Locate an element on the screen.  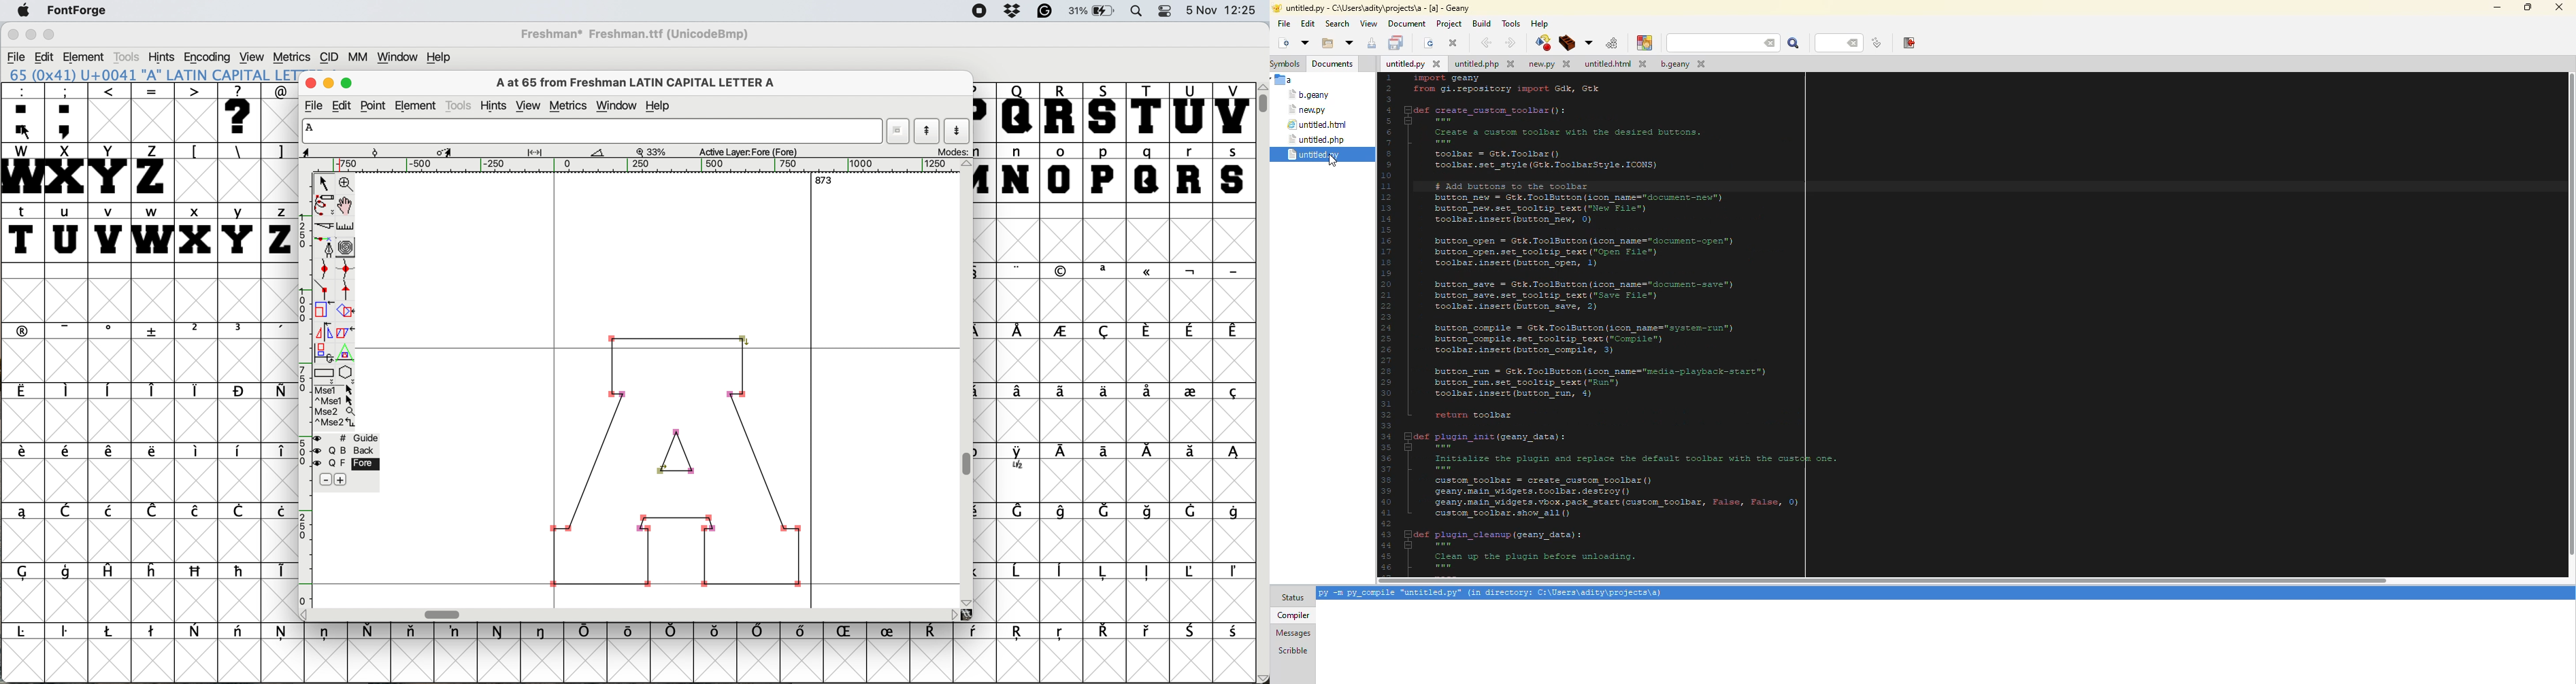
grammarly is located at coordinates (1047, 12).